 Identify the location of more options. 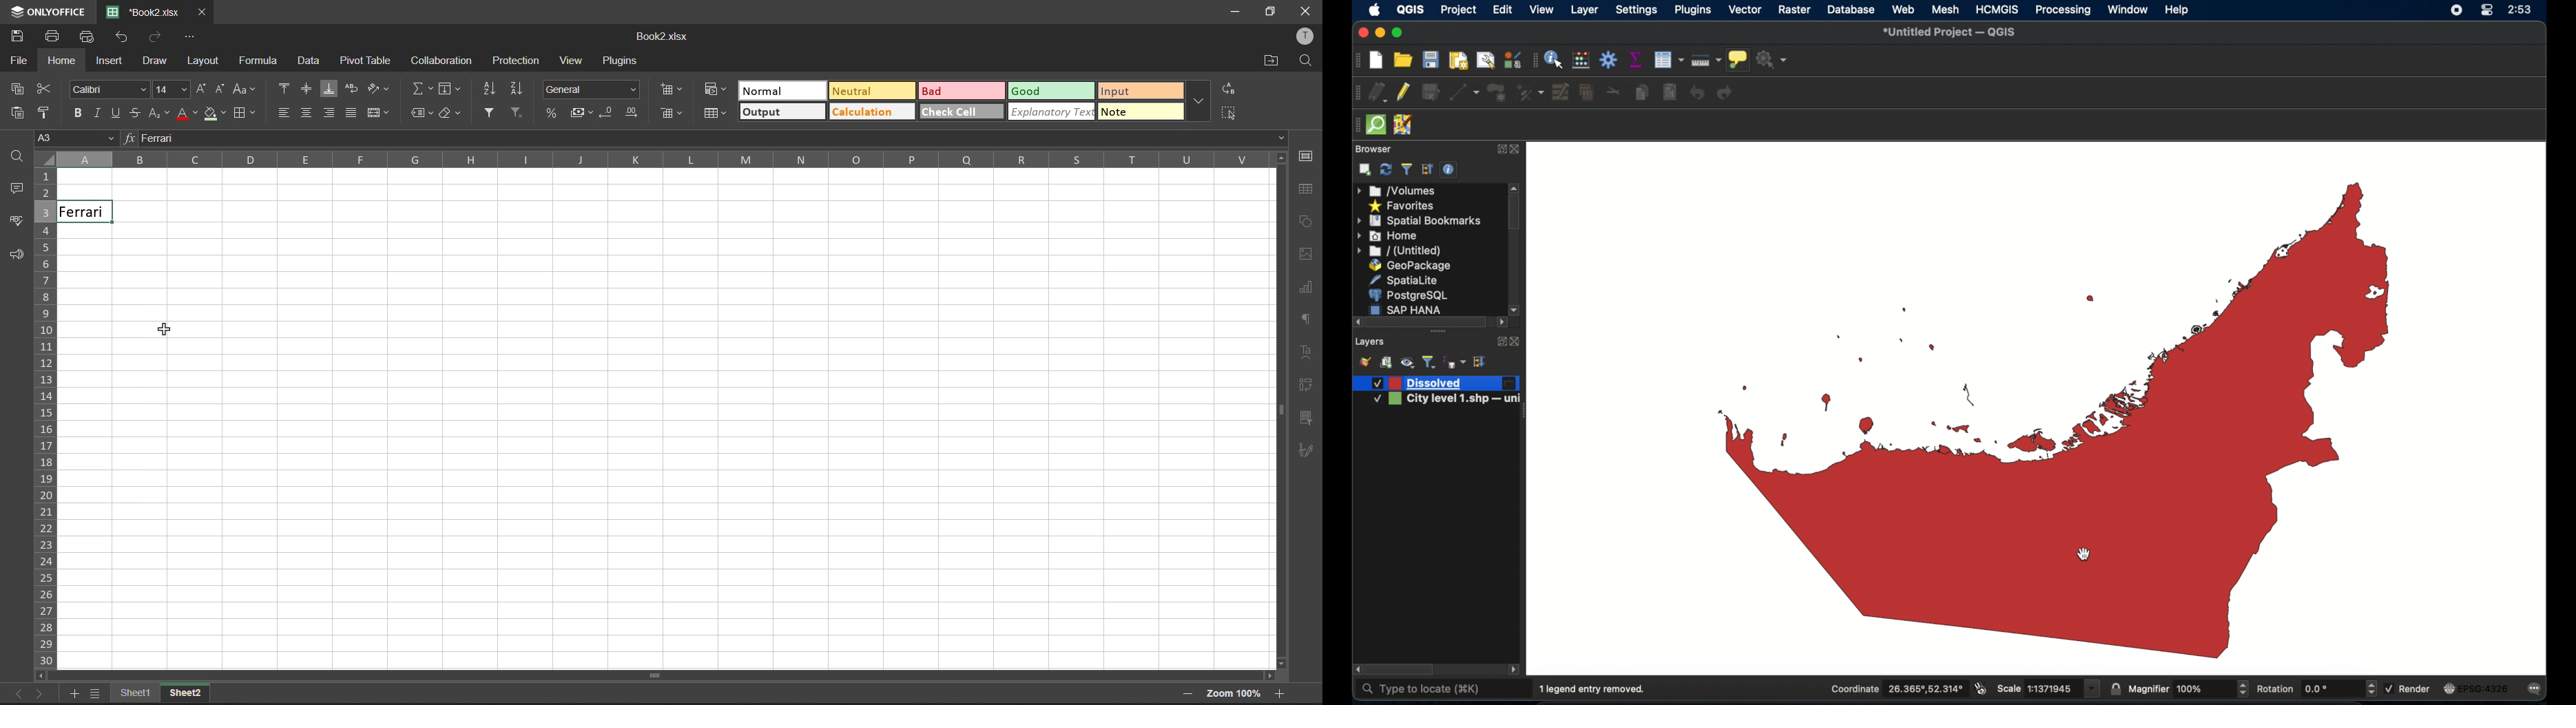
(1198, 99).